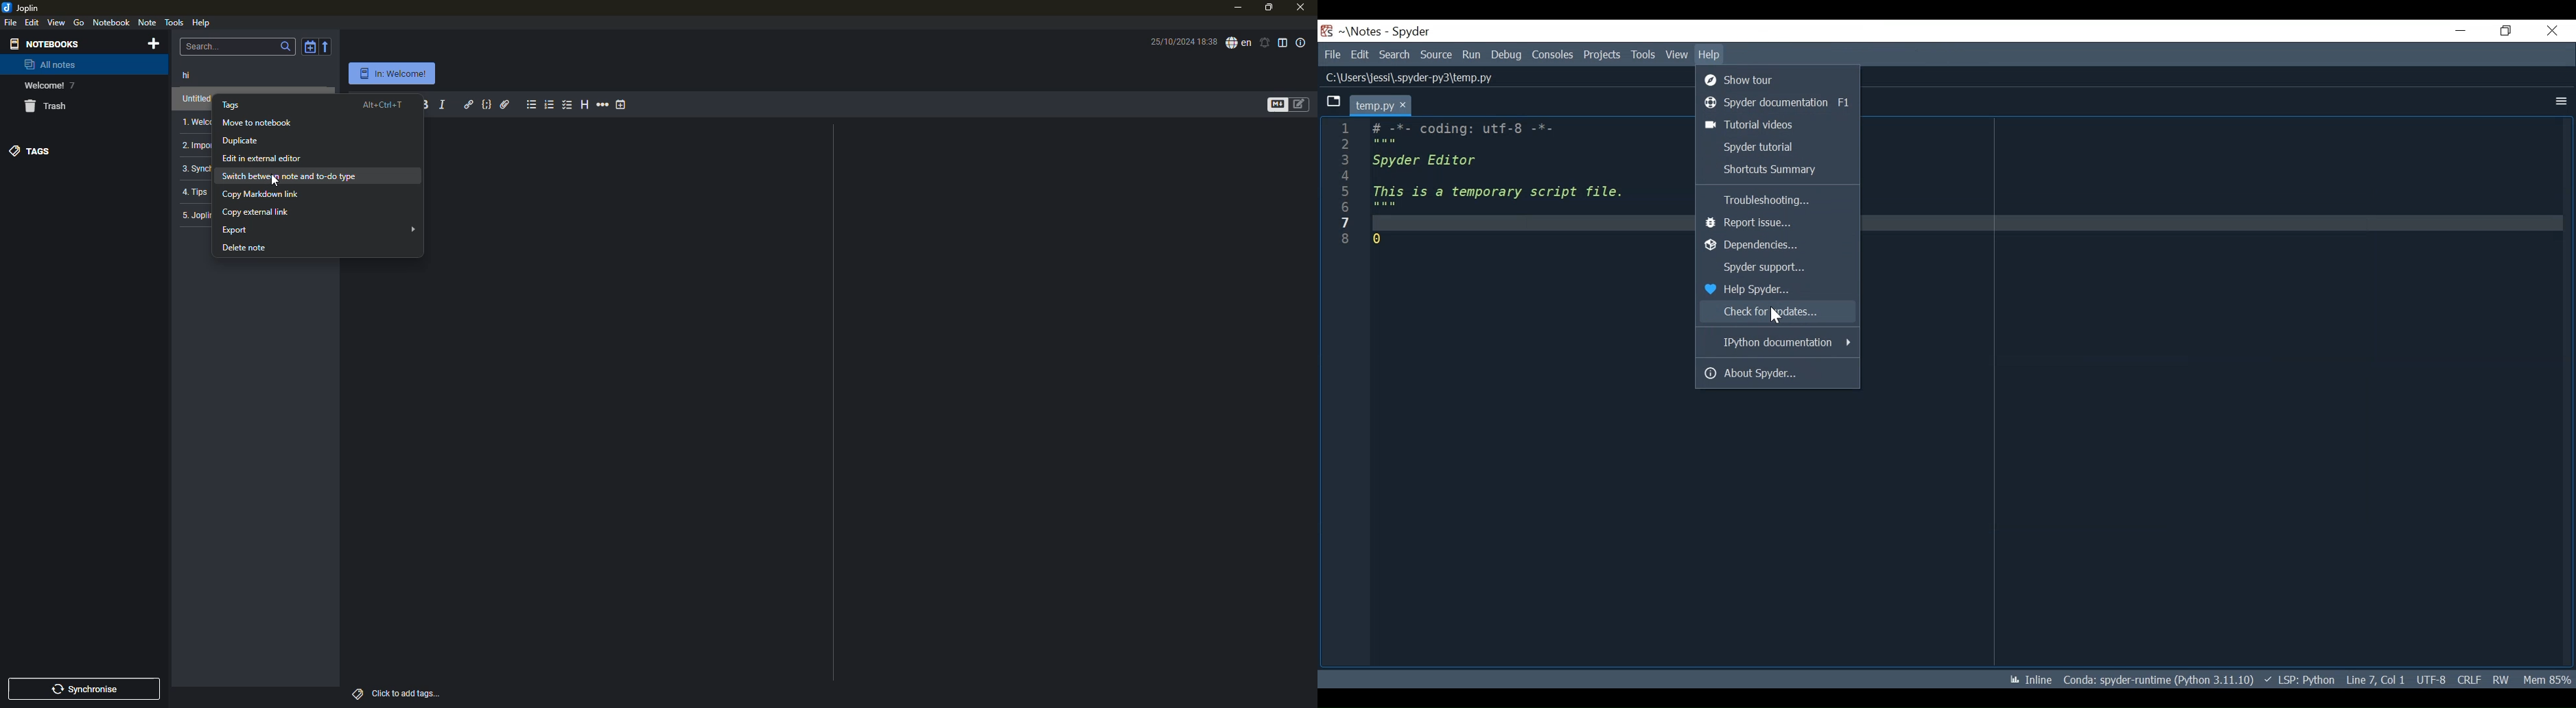  What do you see at coordinates (2432, 679) in the screenshot?
I see `UTF: 8` at bounding box center [2432, 679].